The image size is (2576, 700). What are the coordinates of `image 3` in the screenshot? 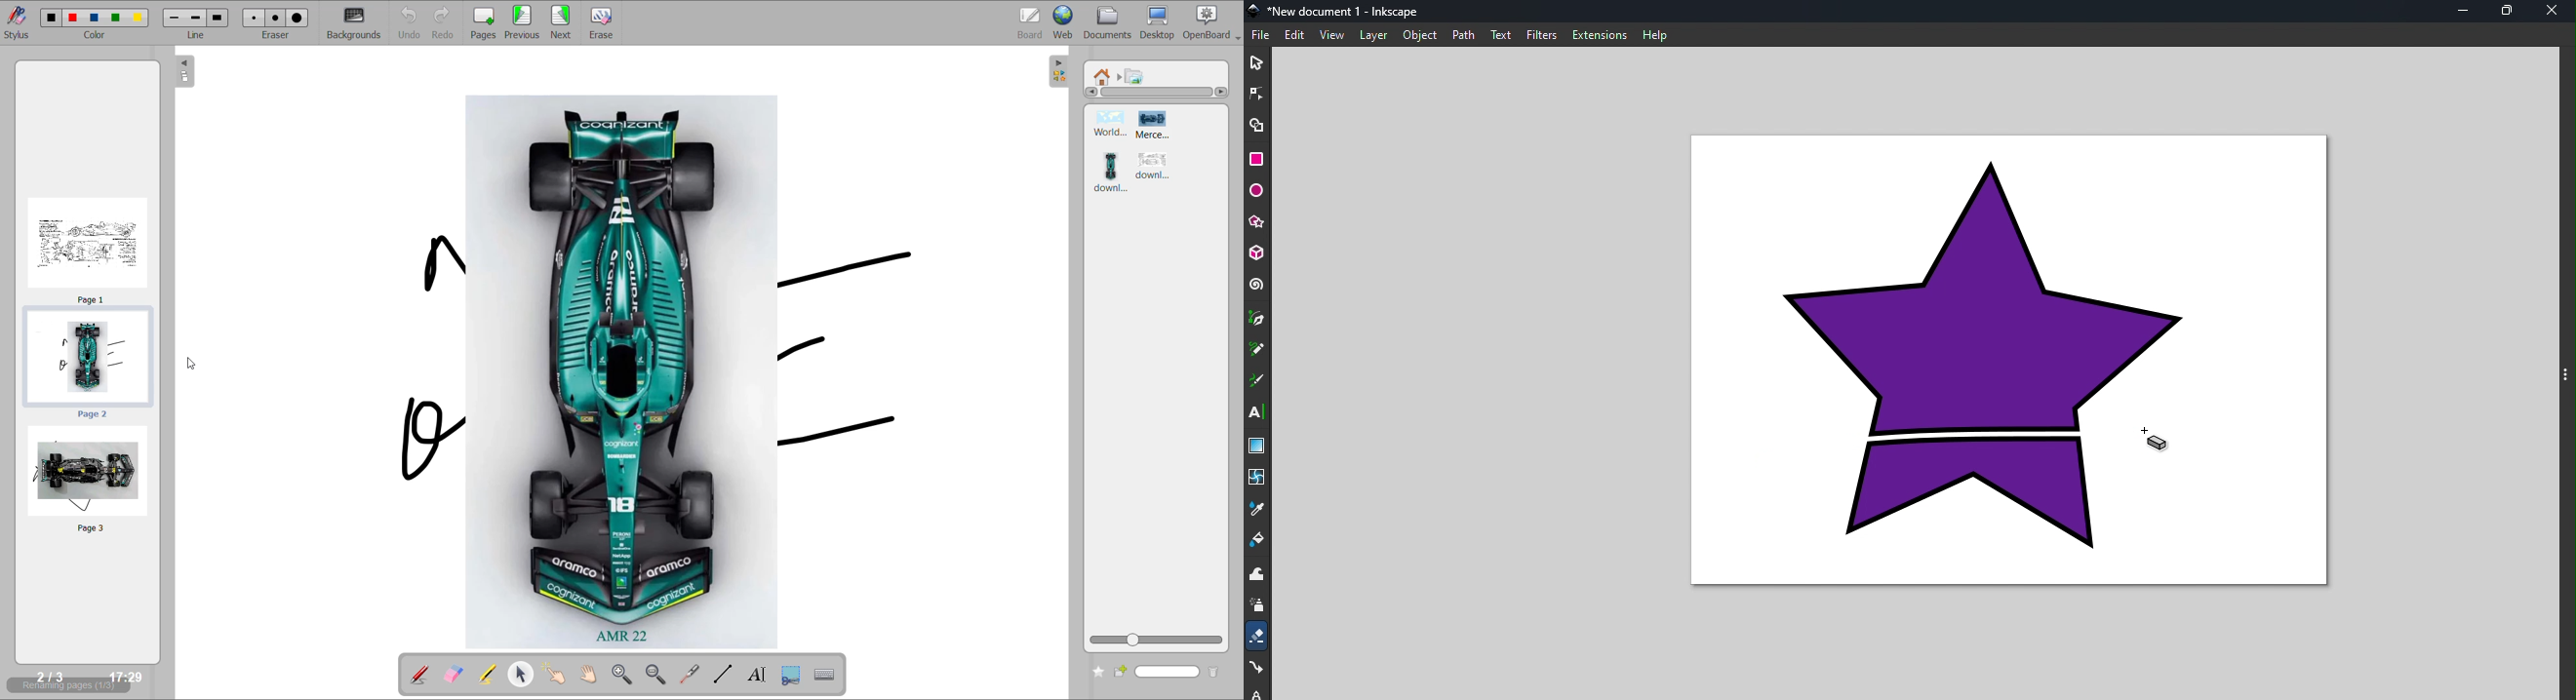 It's located at (1111, 172).